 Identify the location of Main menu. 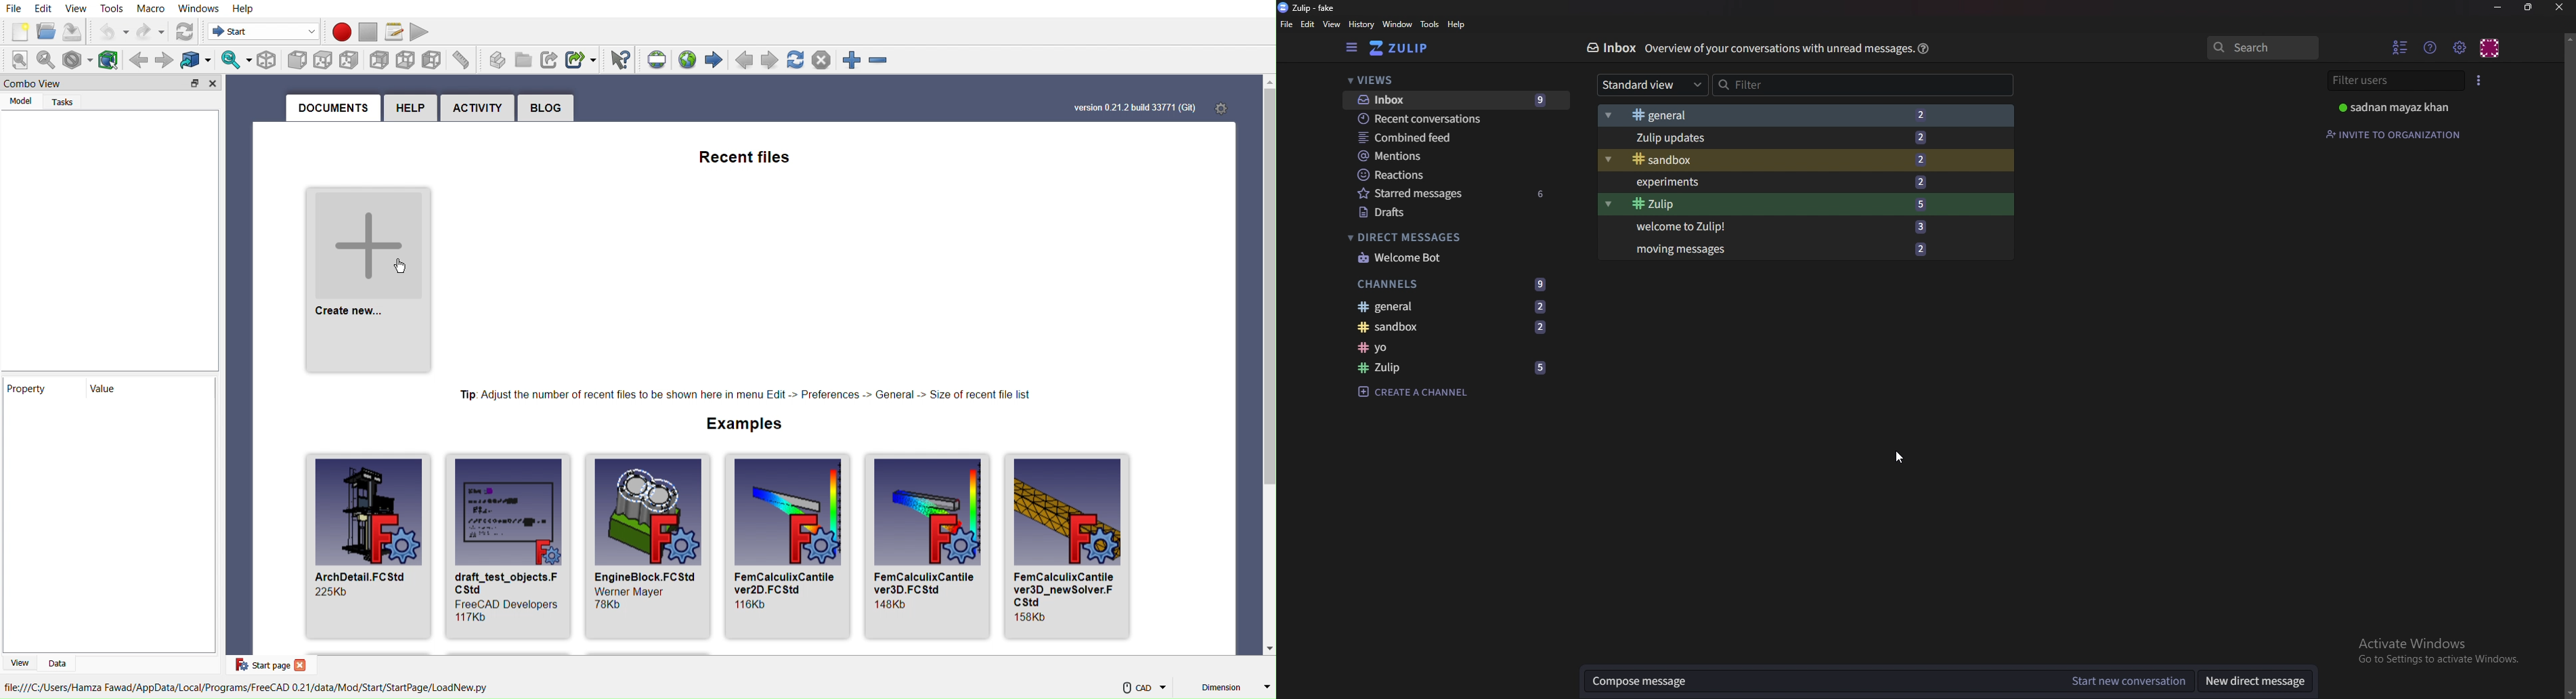
(2458, 47).